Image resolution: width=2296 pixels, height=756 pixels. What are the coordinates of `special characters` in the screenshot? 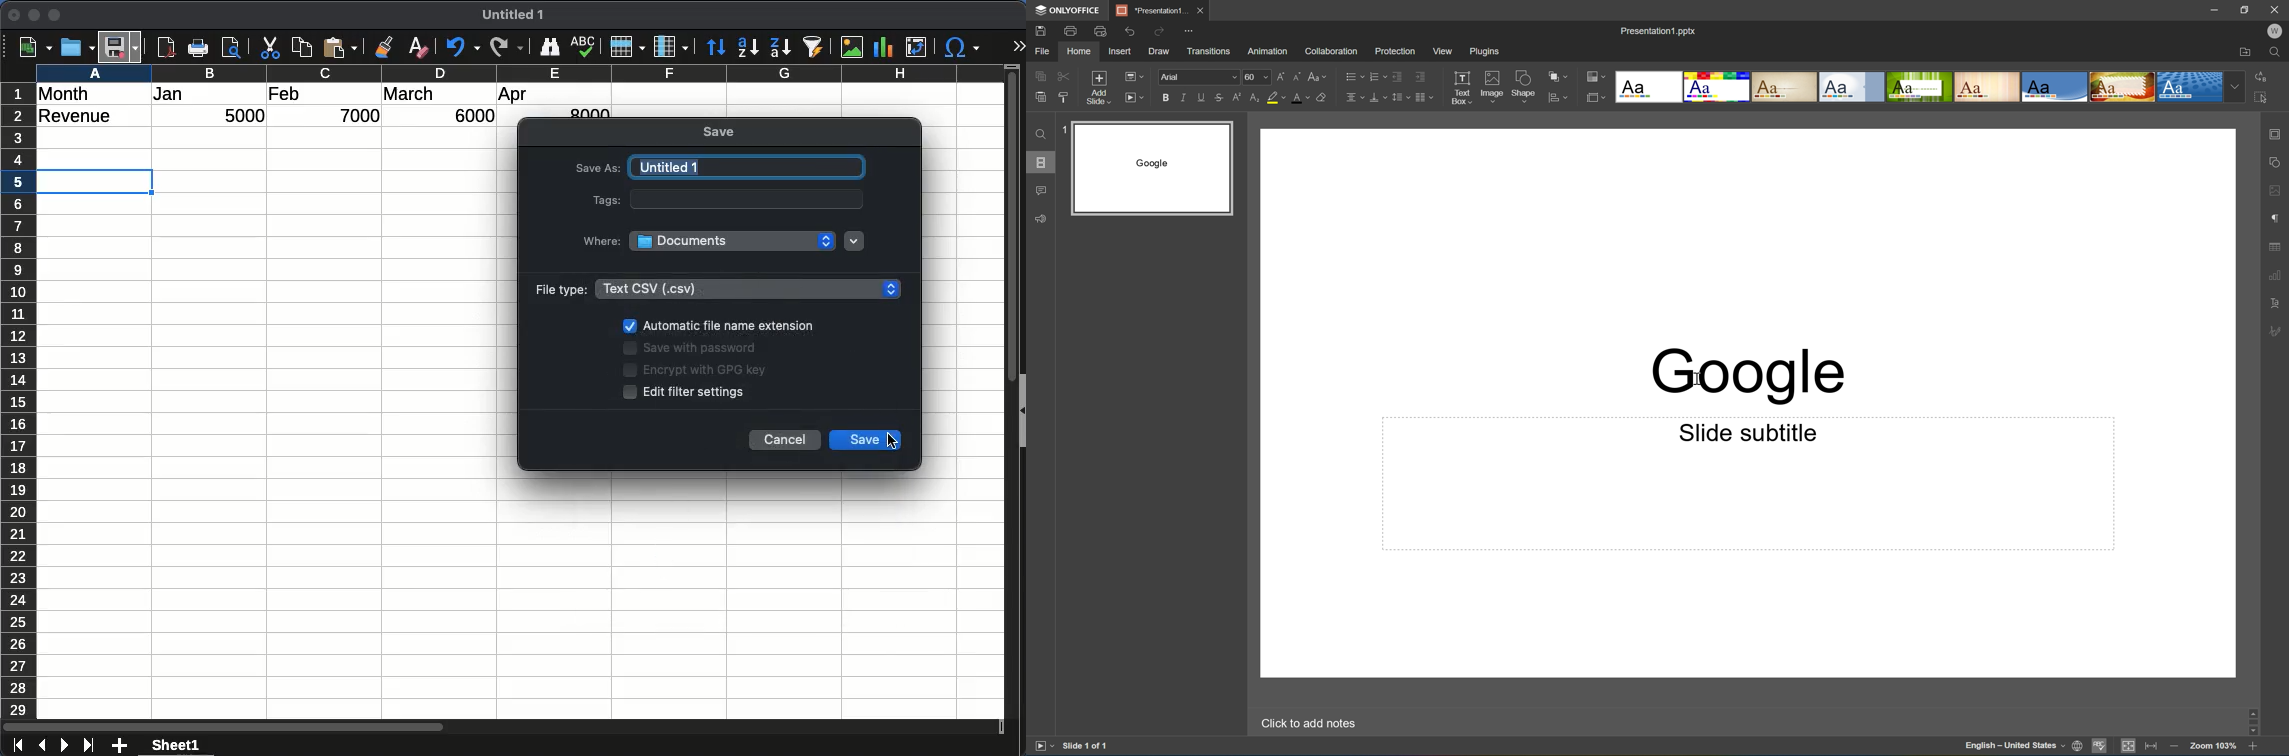 It's located at (962, 48).